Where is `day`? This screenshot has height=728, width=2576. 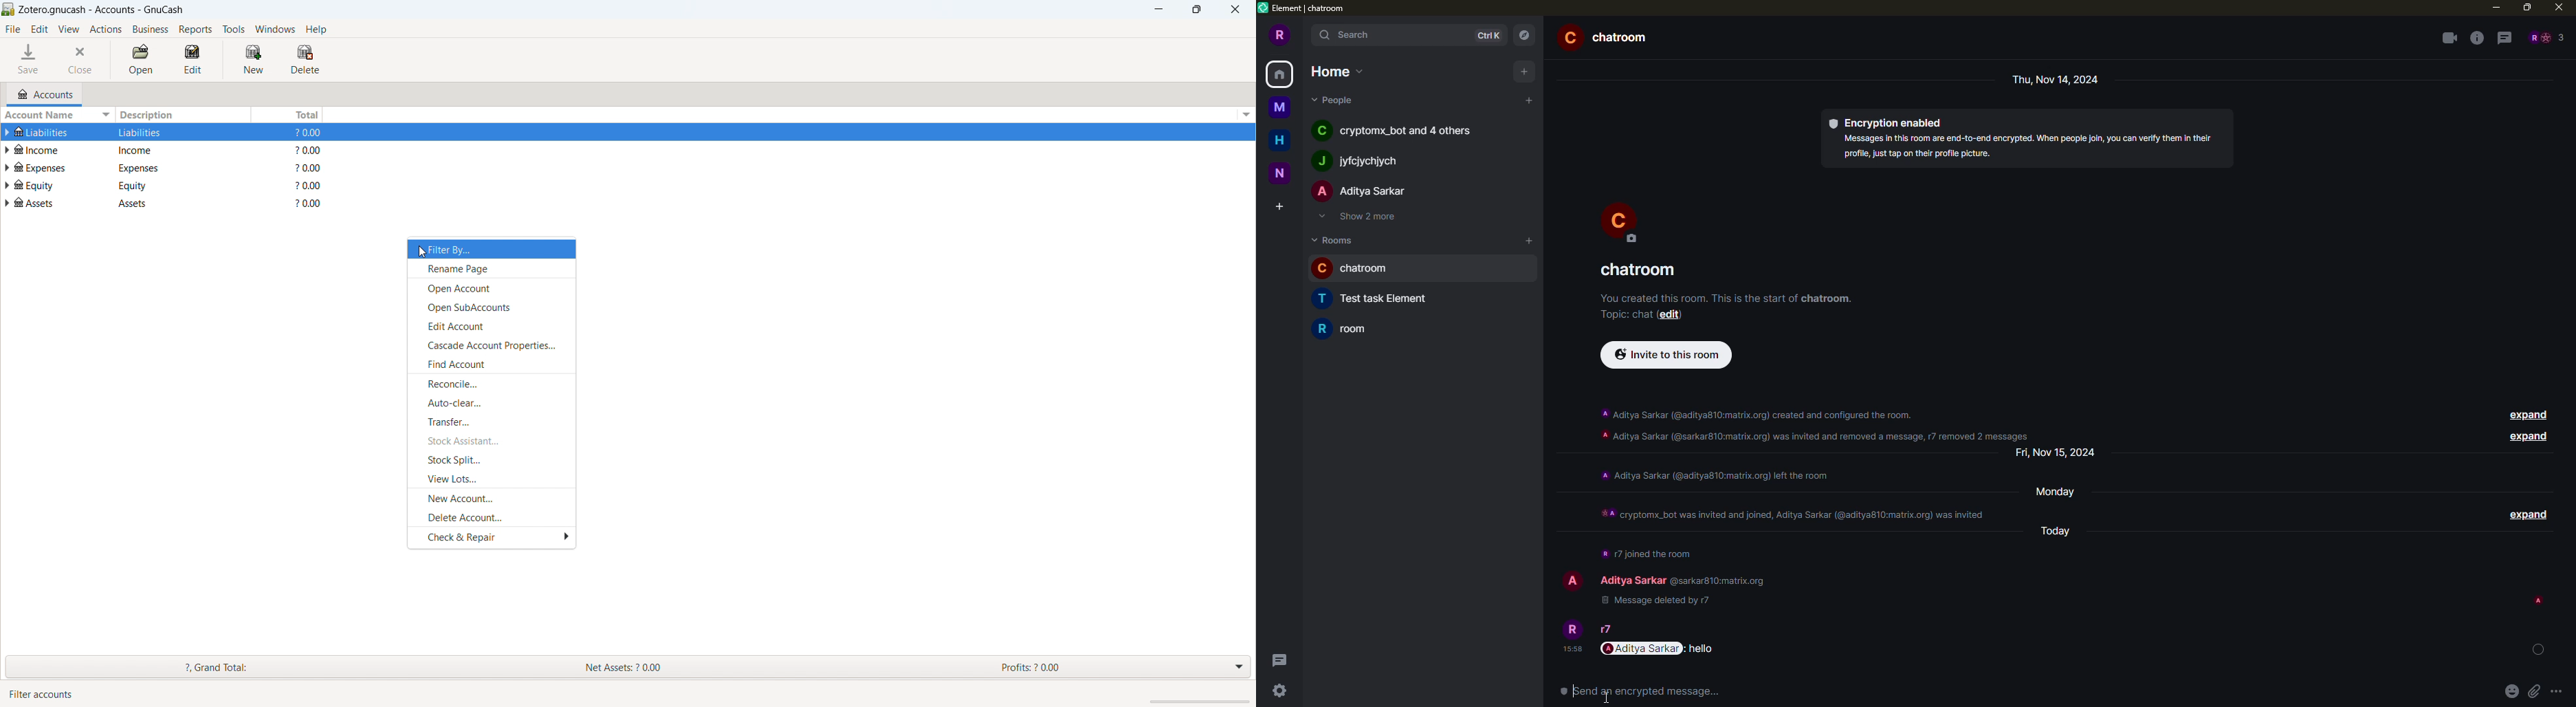 day is located at coordinates (2067, 79).